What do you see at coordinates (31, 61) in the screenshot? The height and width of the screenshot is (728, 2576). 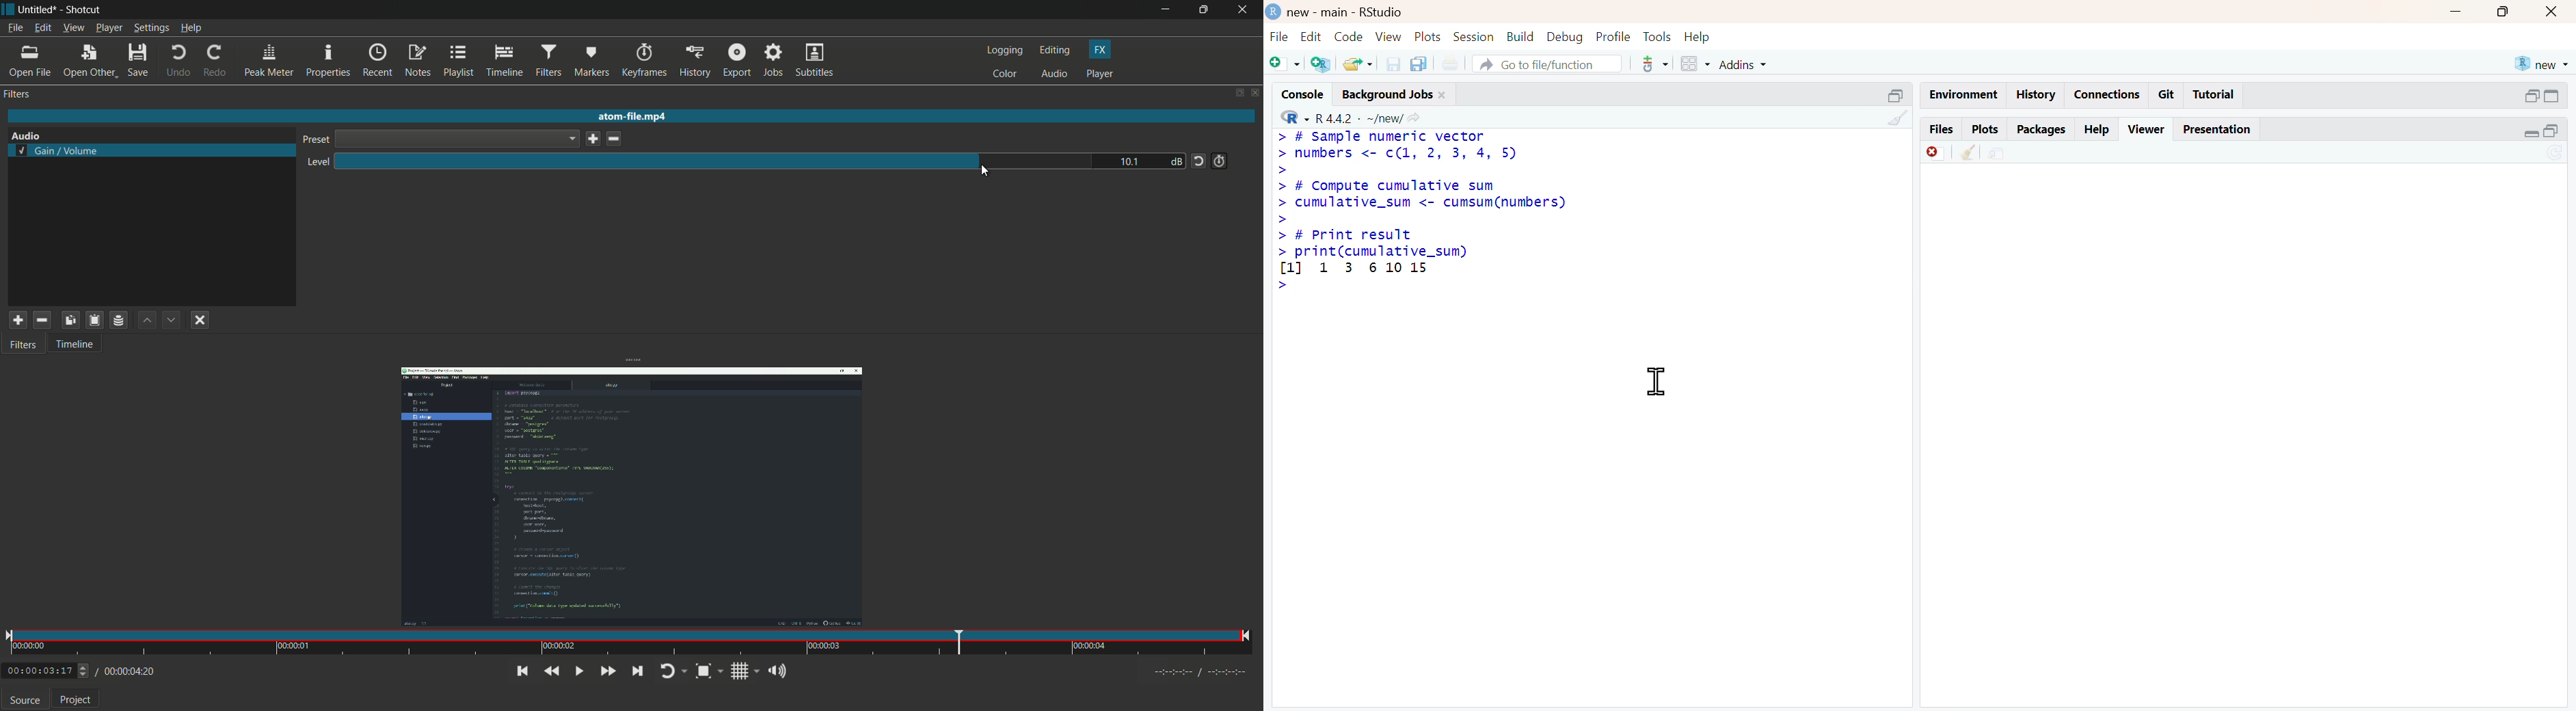 I see `open file` at bounding box center [31, 61].